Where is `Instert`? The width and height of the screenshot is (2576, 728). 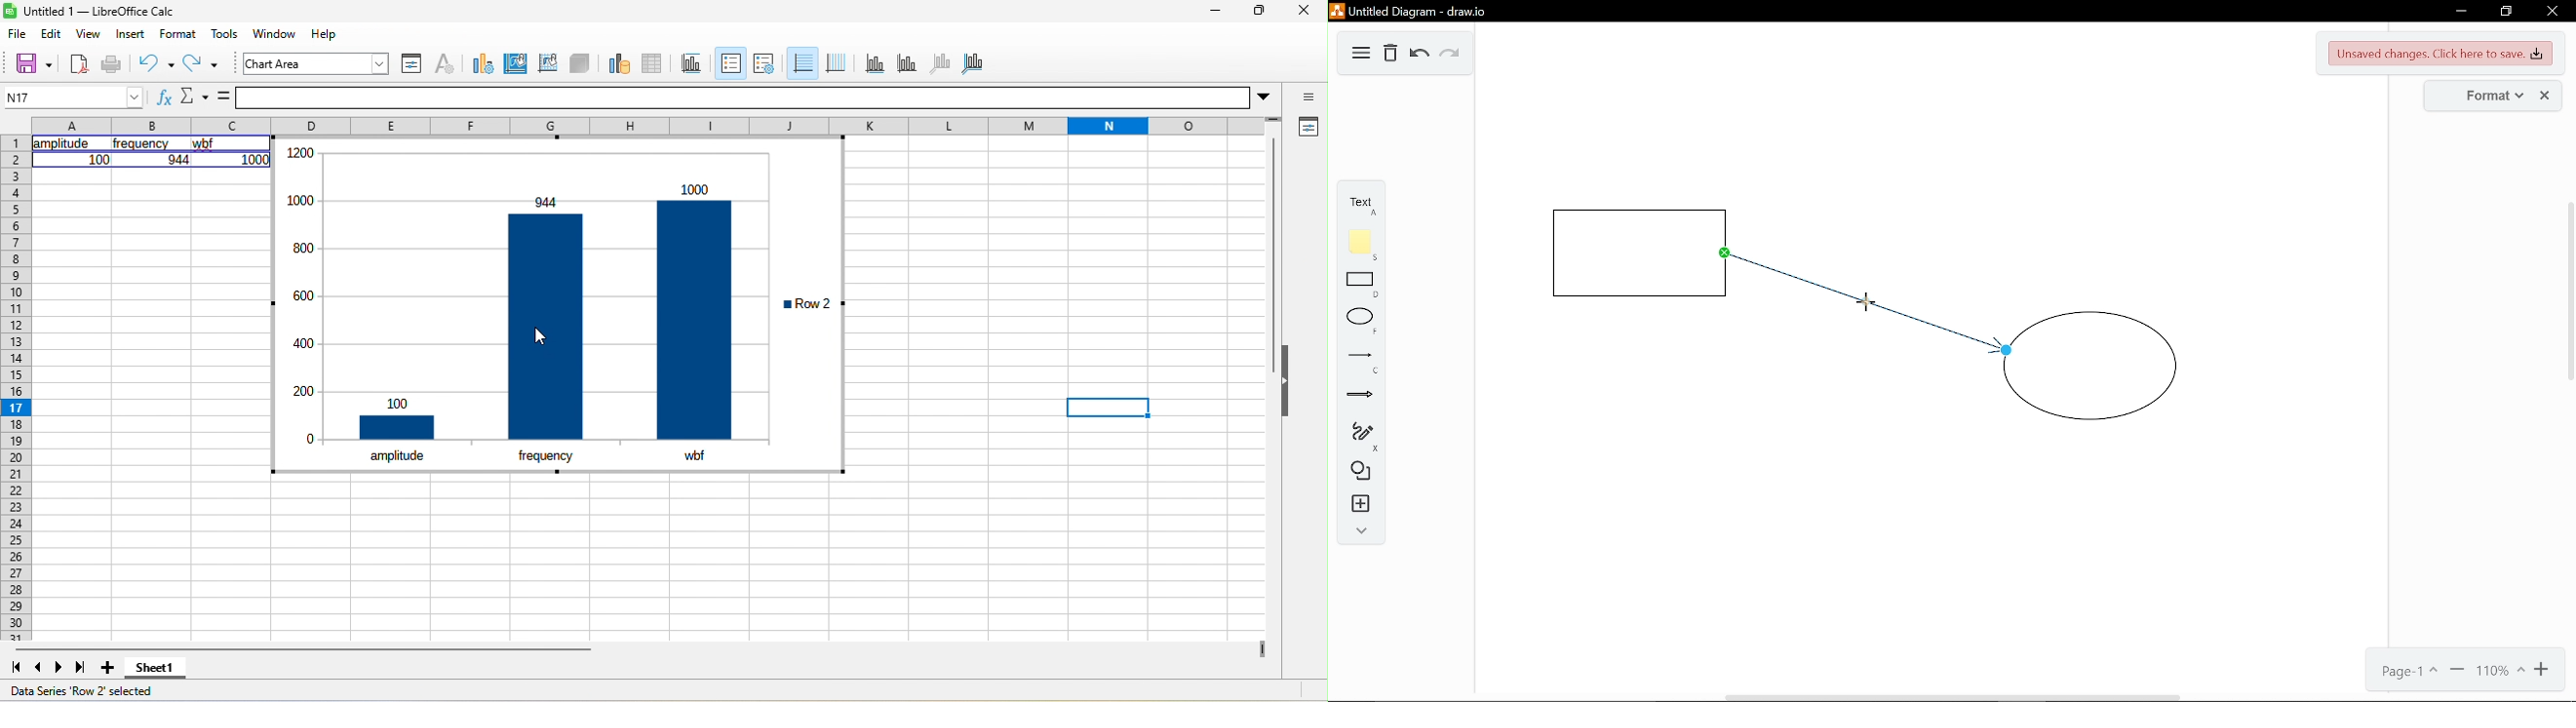
Instert is located at coordinates (1357, 505).